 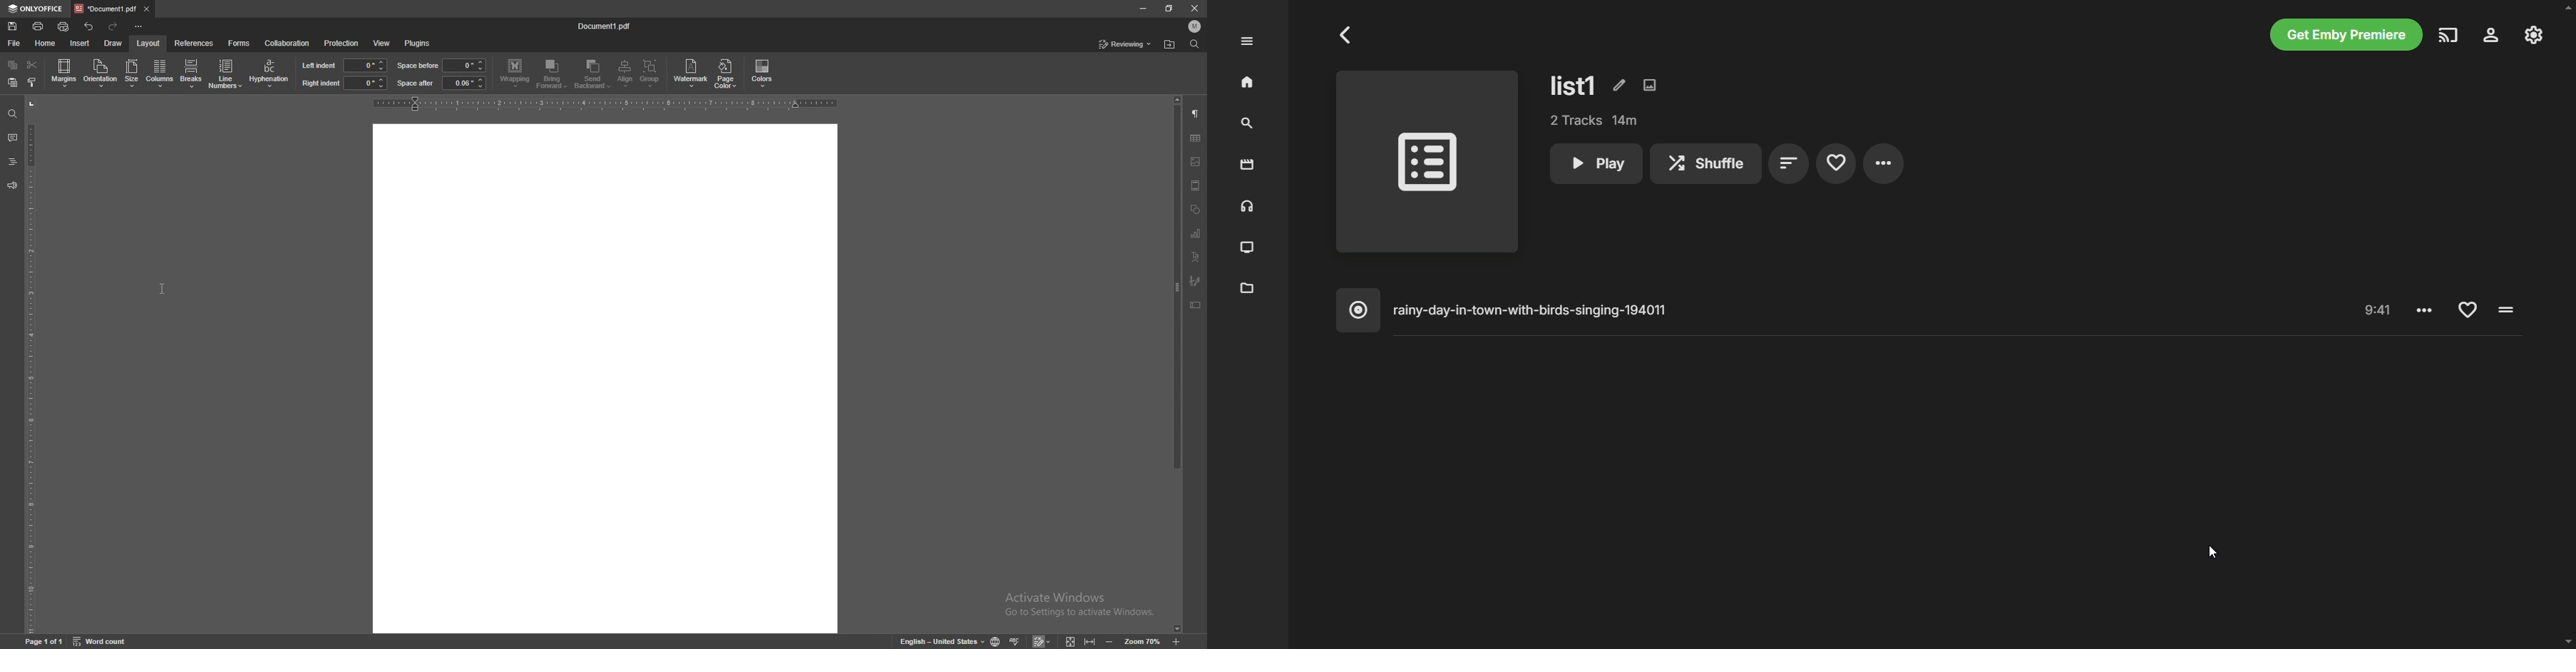 What do you see at coordinates (1195, 162) in the screenshot?
I see `image` at bounding box center [1195, 162].